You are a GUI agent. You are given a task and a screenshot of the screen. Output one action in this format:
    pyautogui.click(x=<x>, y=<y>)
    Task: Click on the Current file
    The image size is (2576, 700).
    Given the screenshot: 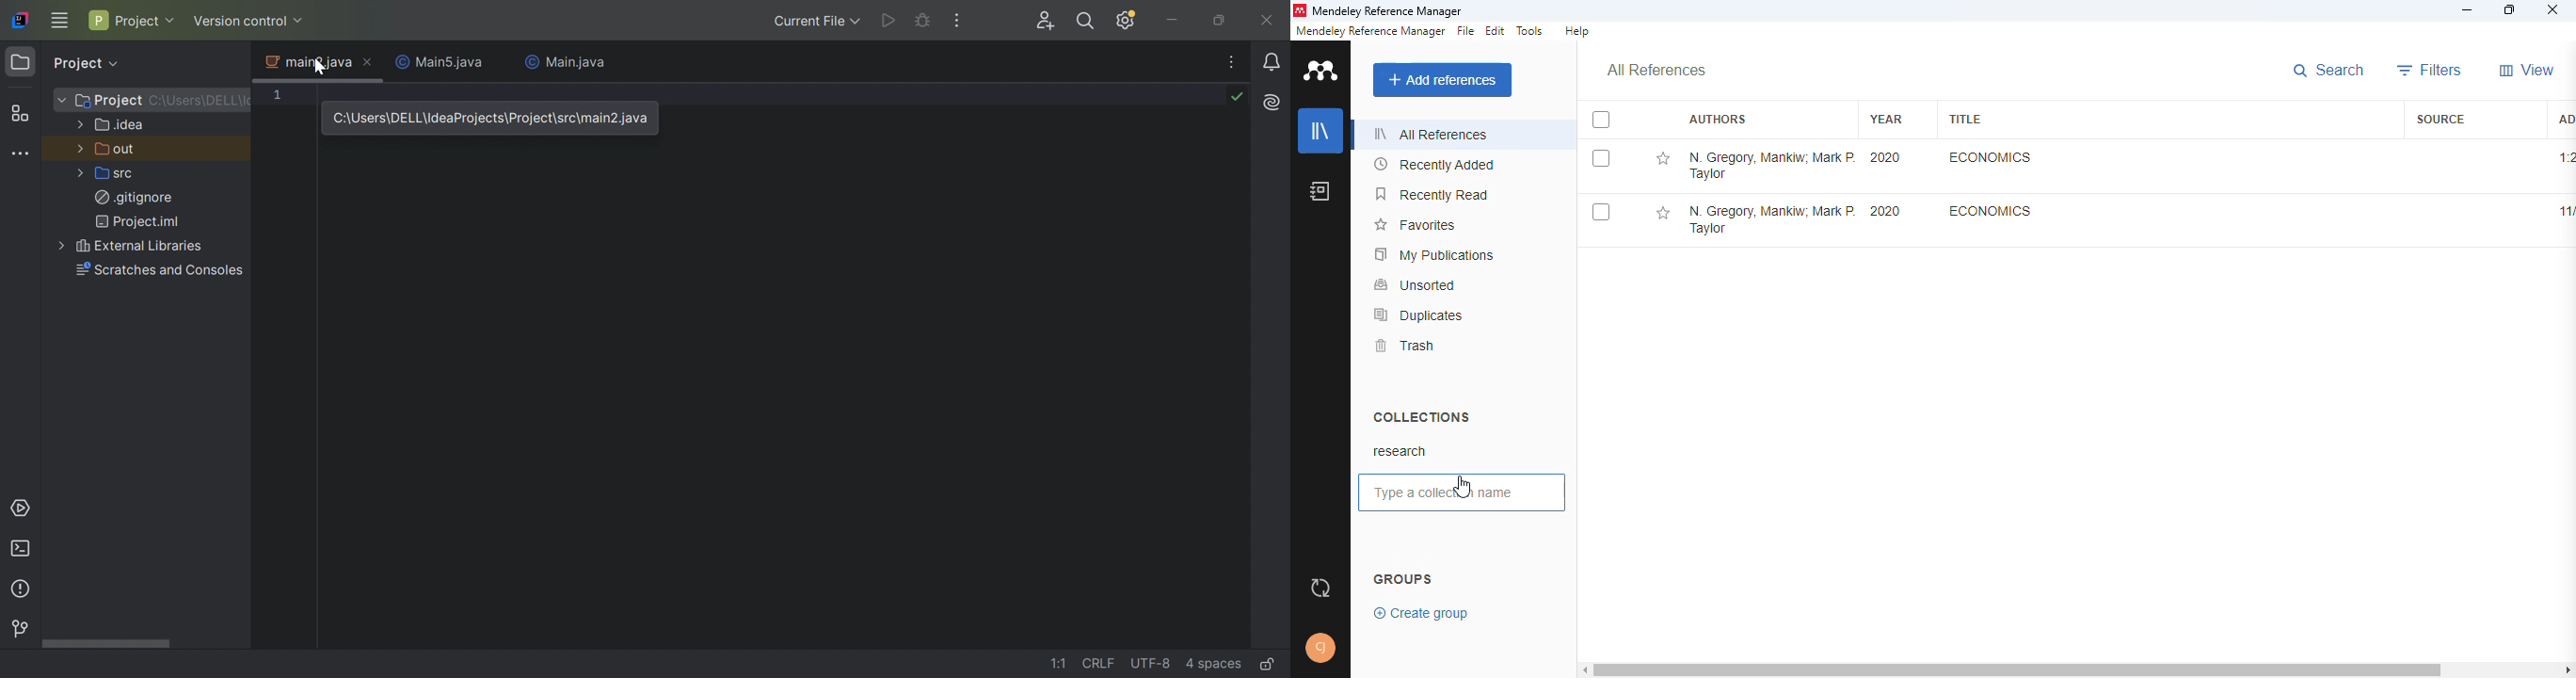 What is the action you would take?
    pyautogui.click(x=815, y=20)
    